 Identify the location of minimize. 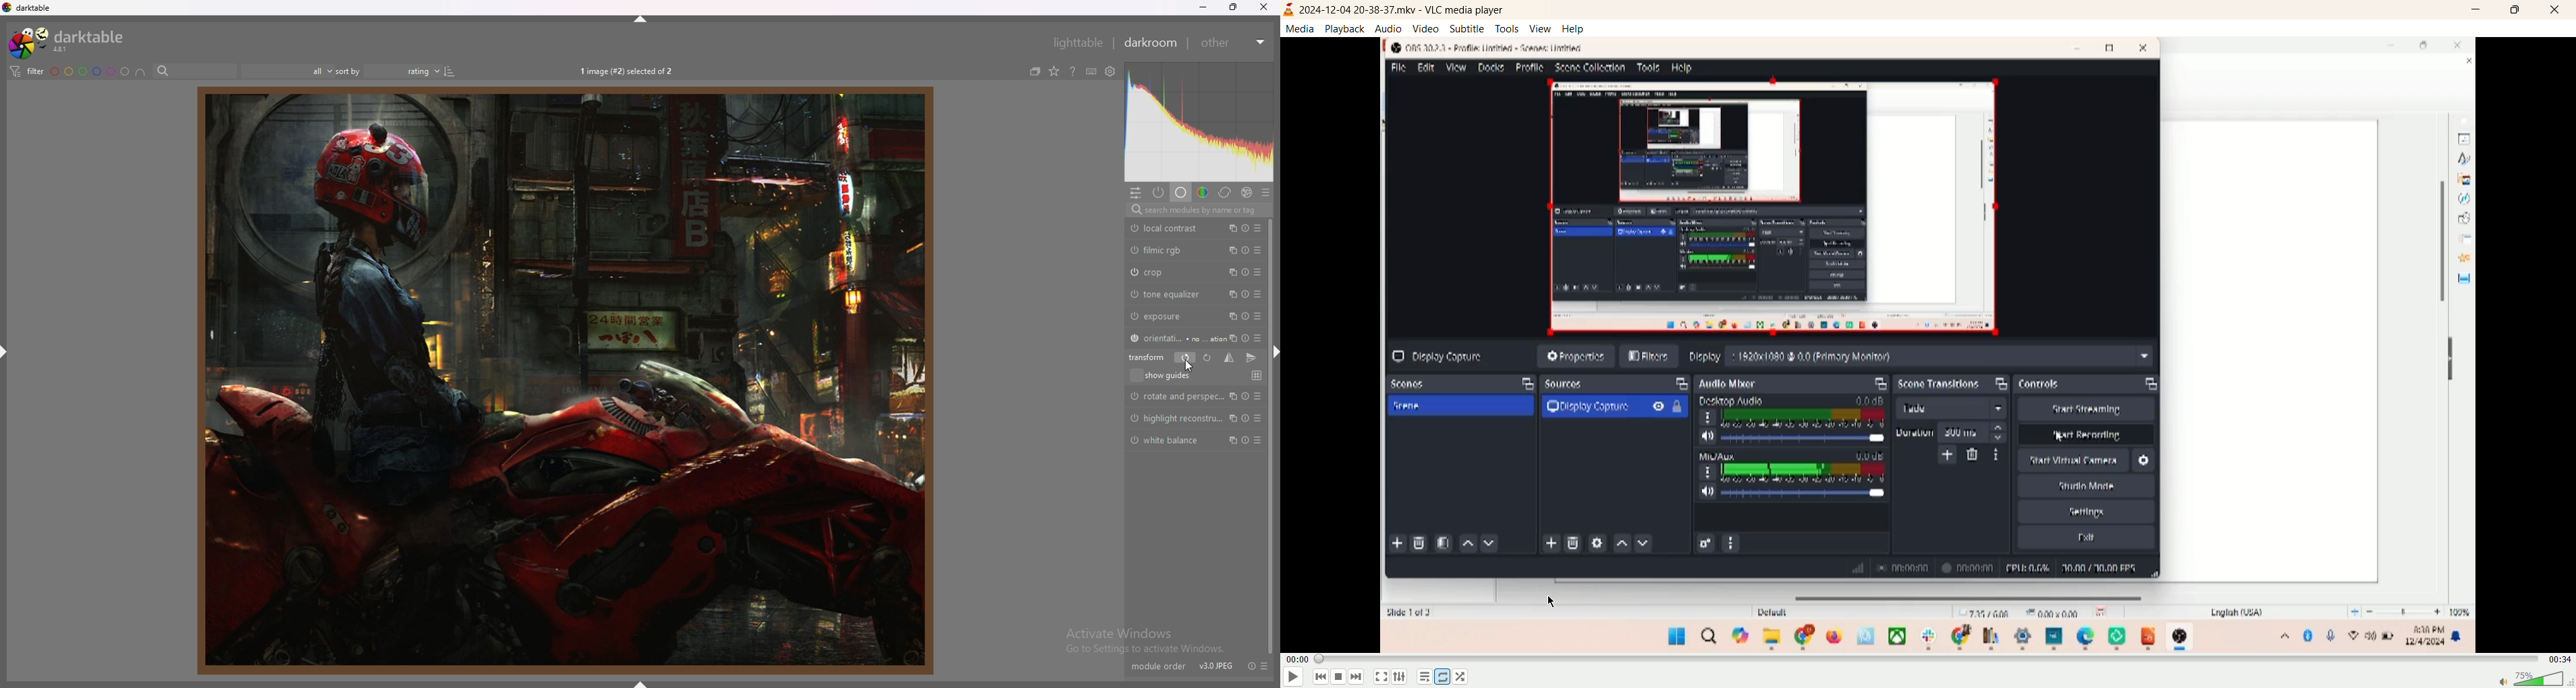
(1205, 7).